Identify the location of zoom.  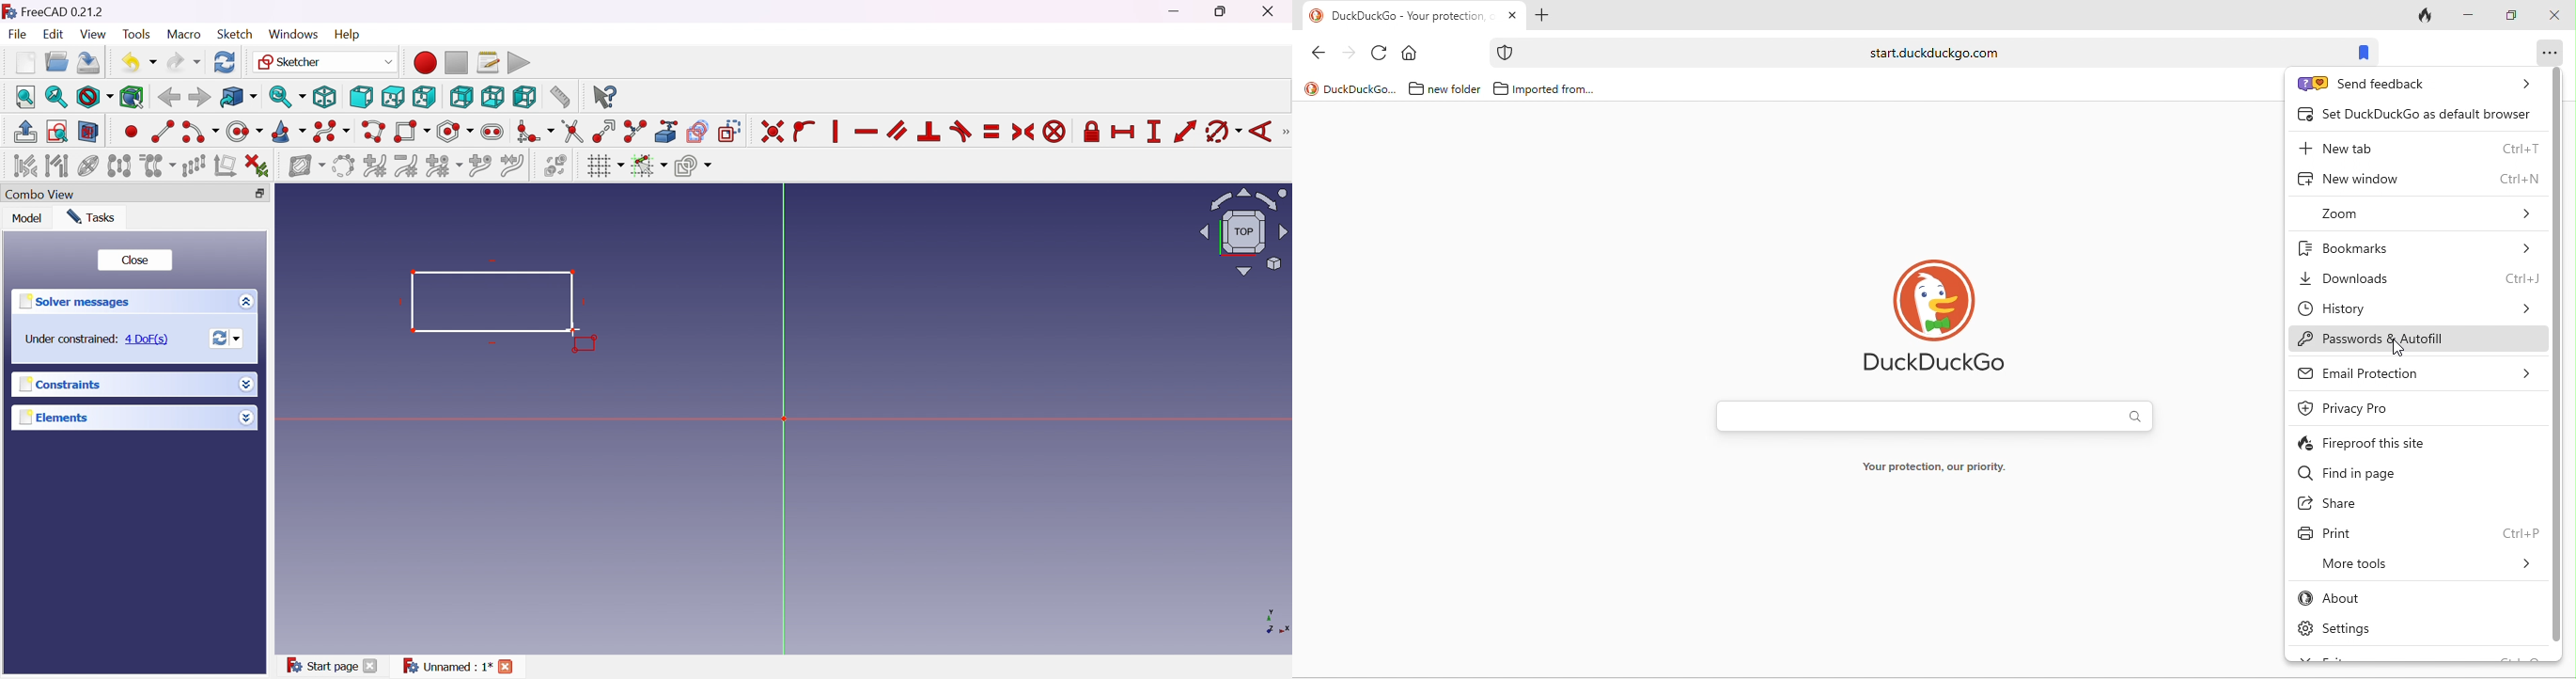
(2426, 212).